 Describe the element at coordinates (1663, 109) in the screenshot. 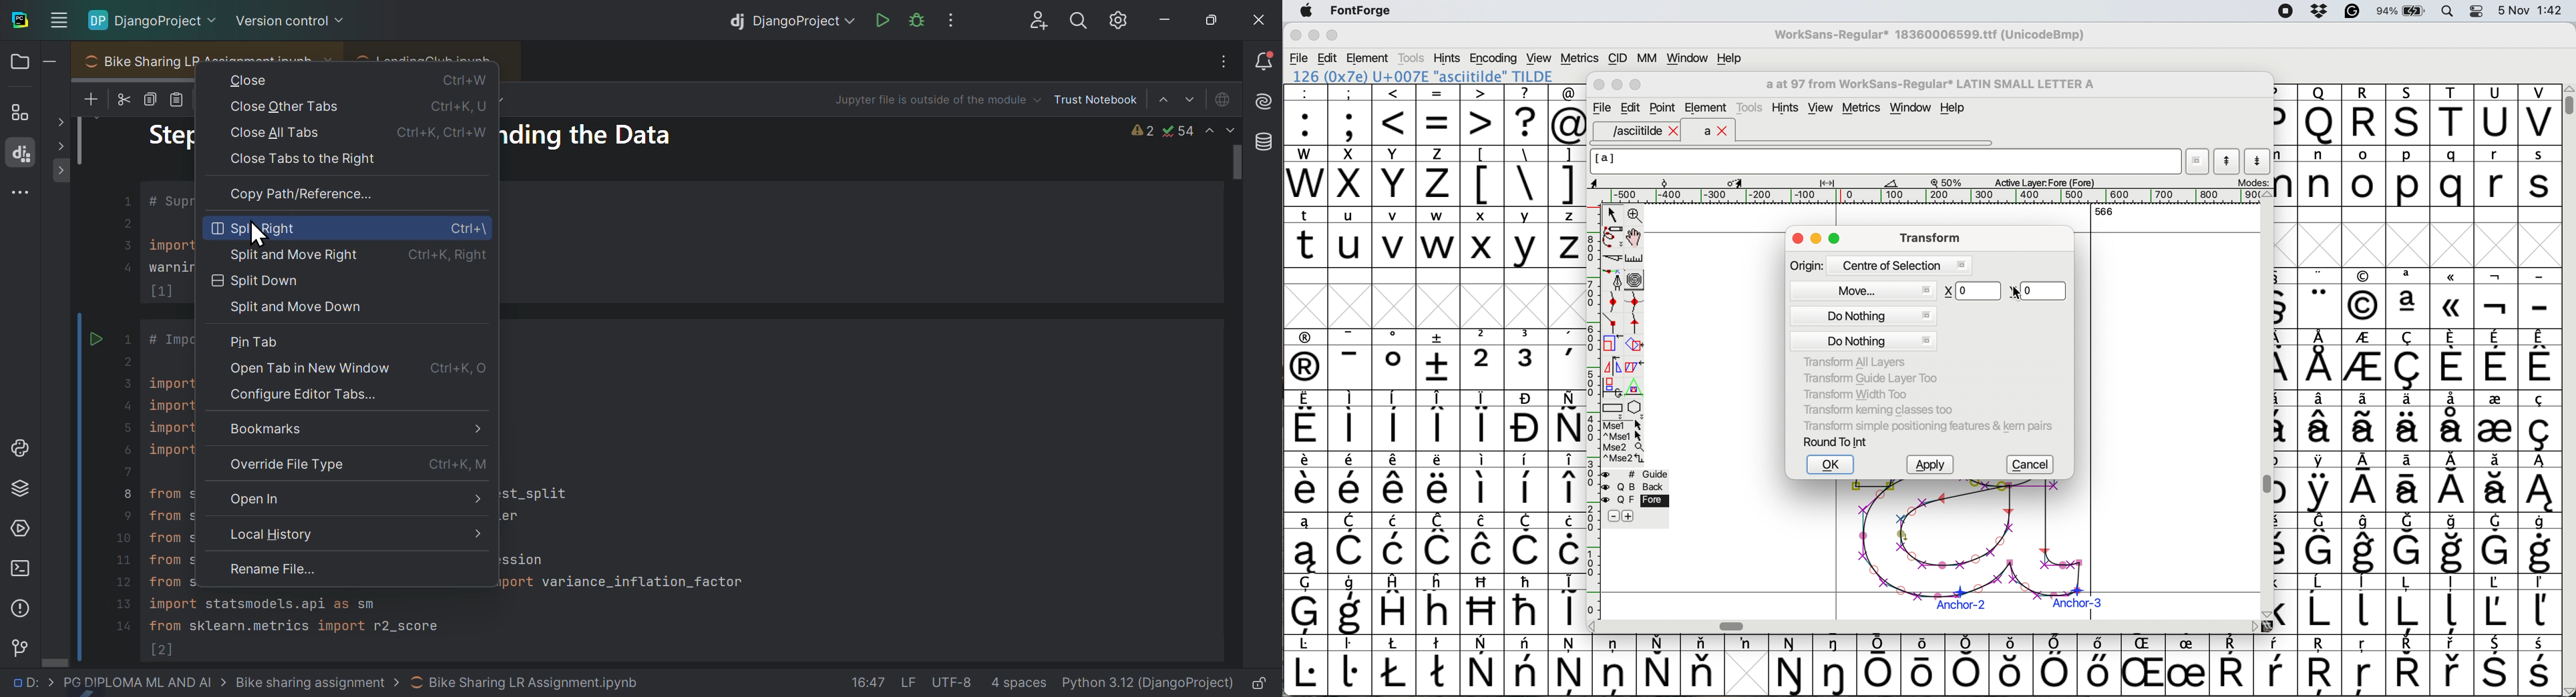

I see `Point` at that location.